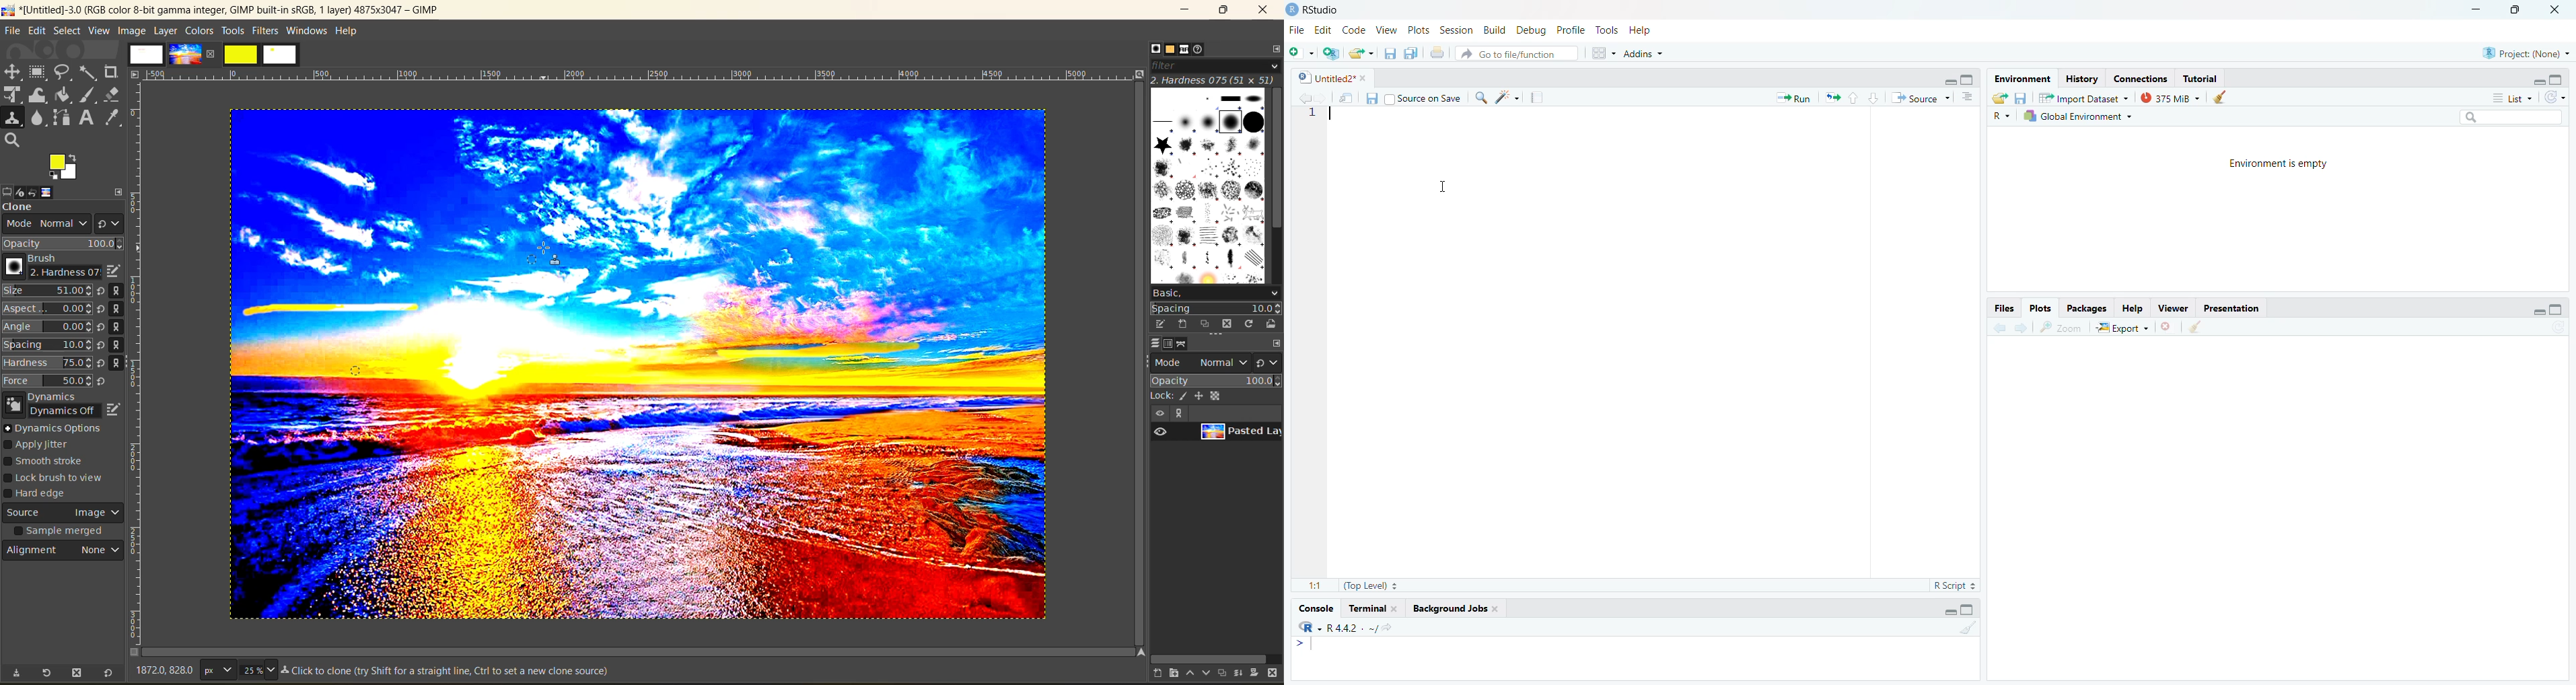  I want to click on add a mask, so click(1256, 674).